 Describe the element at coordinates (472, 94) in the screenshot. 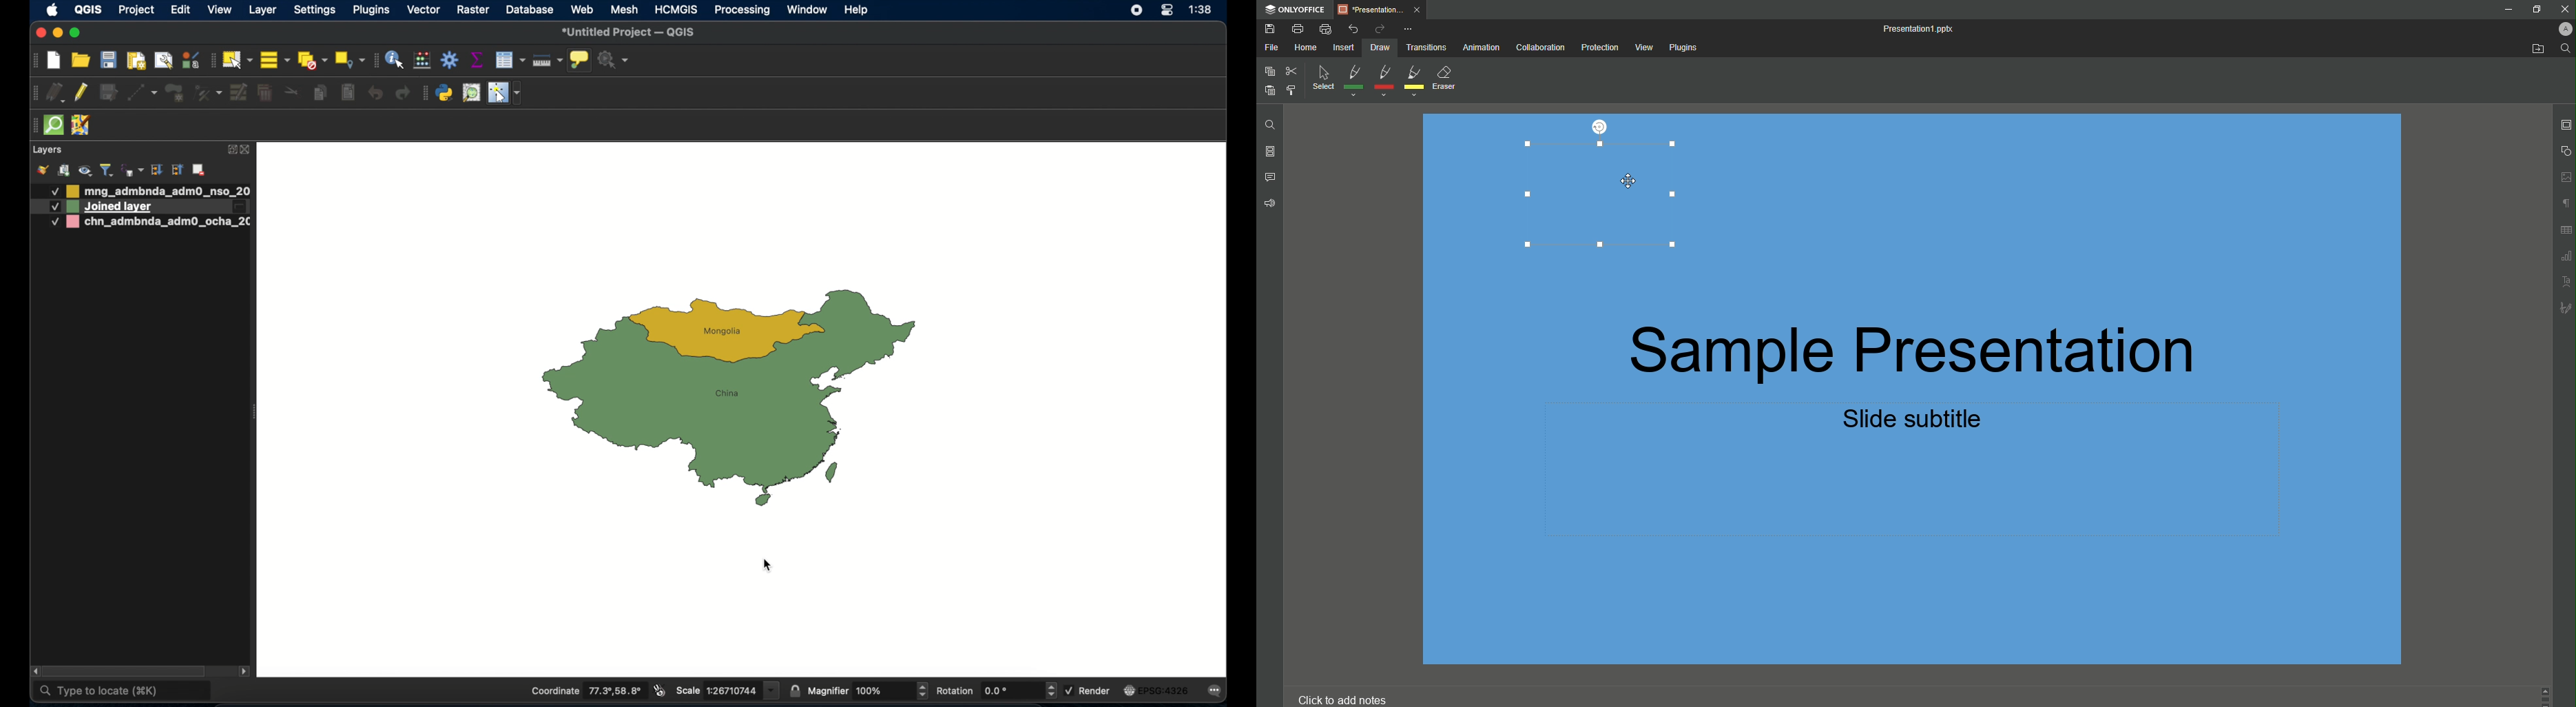

I see `osm place search` at that location.